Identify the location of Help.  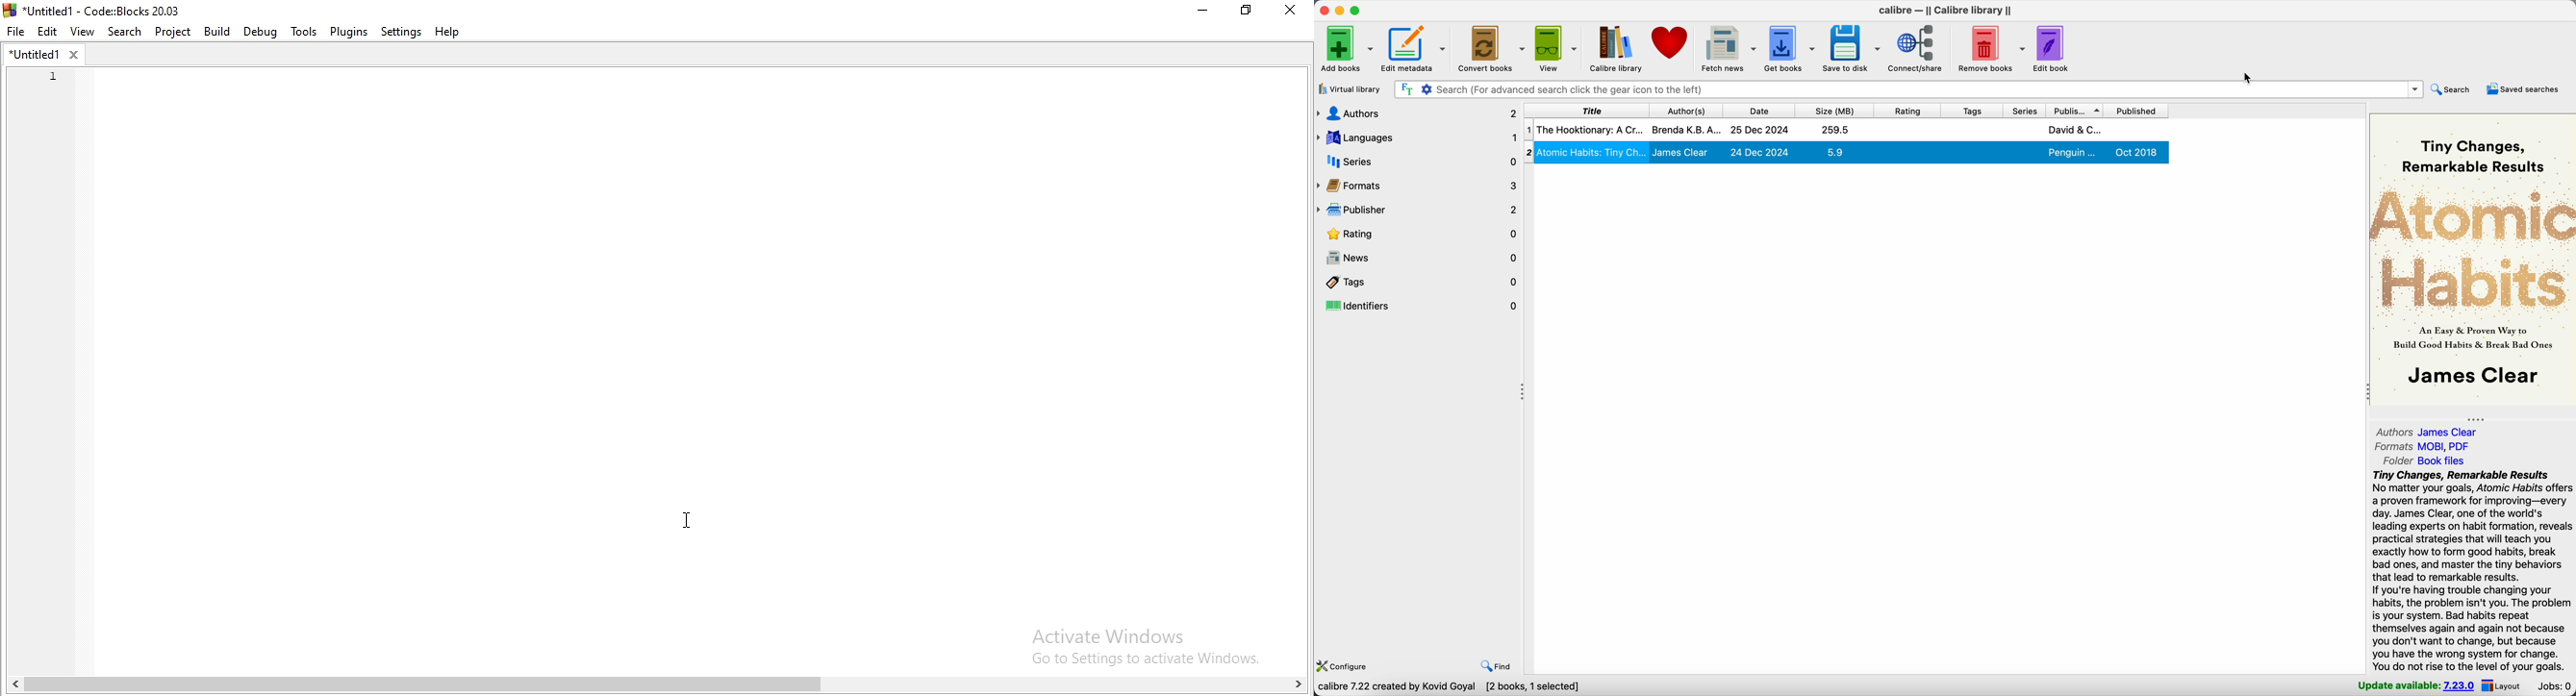
(446, 31).